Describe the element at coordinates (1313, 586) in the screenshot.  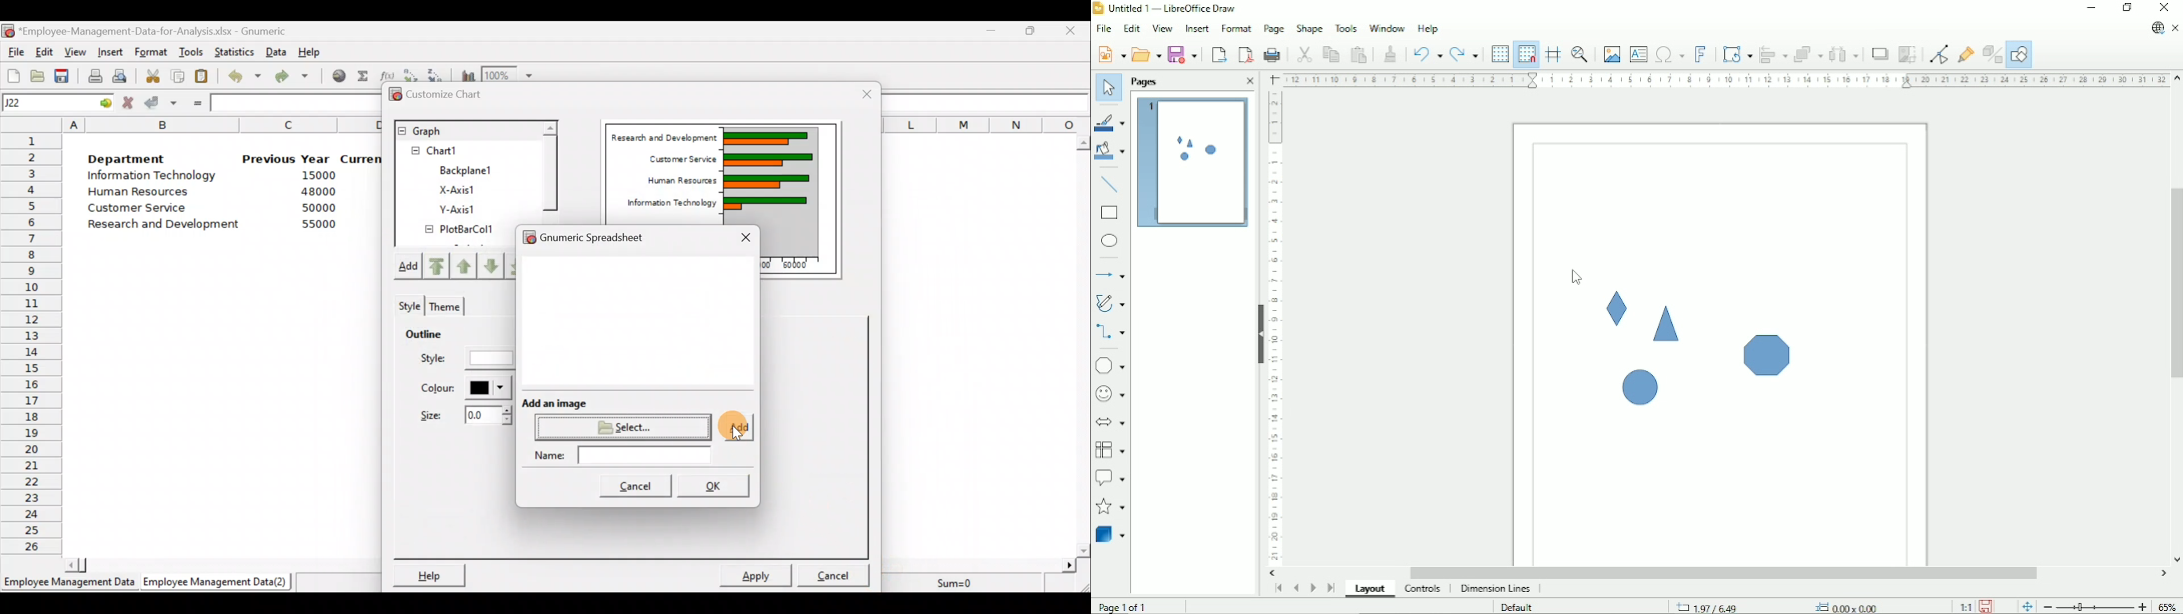
I see `Scroll to next page` at that location.